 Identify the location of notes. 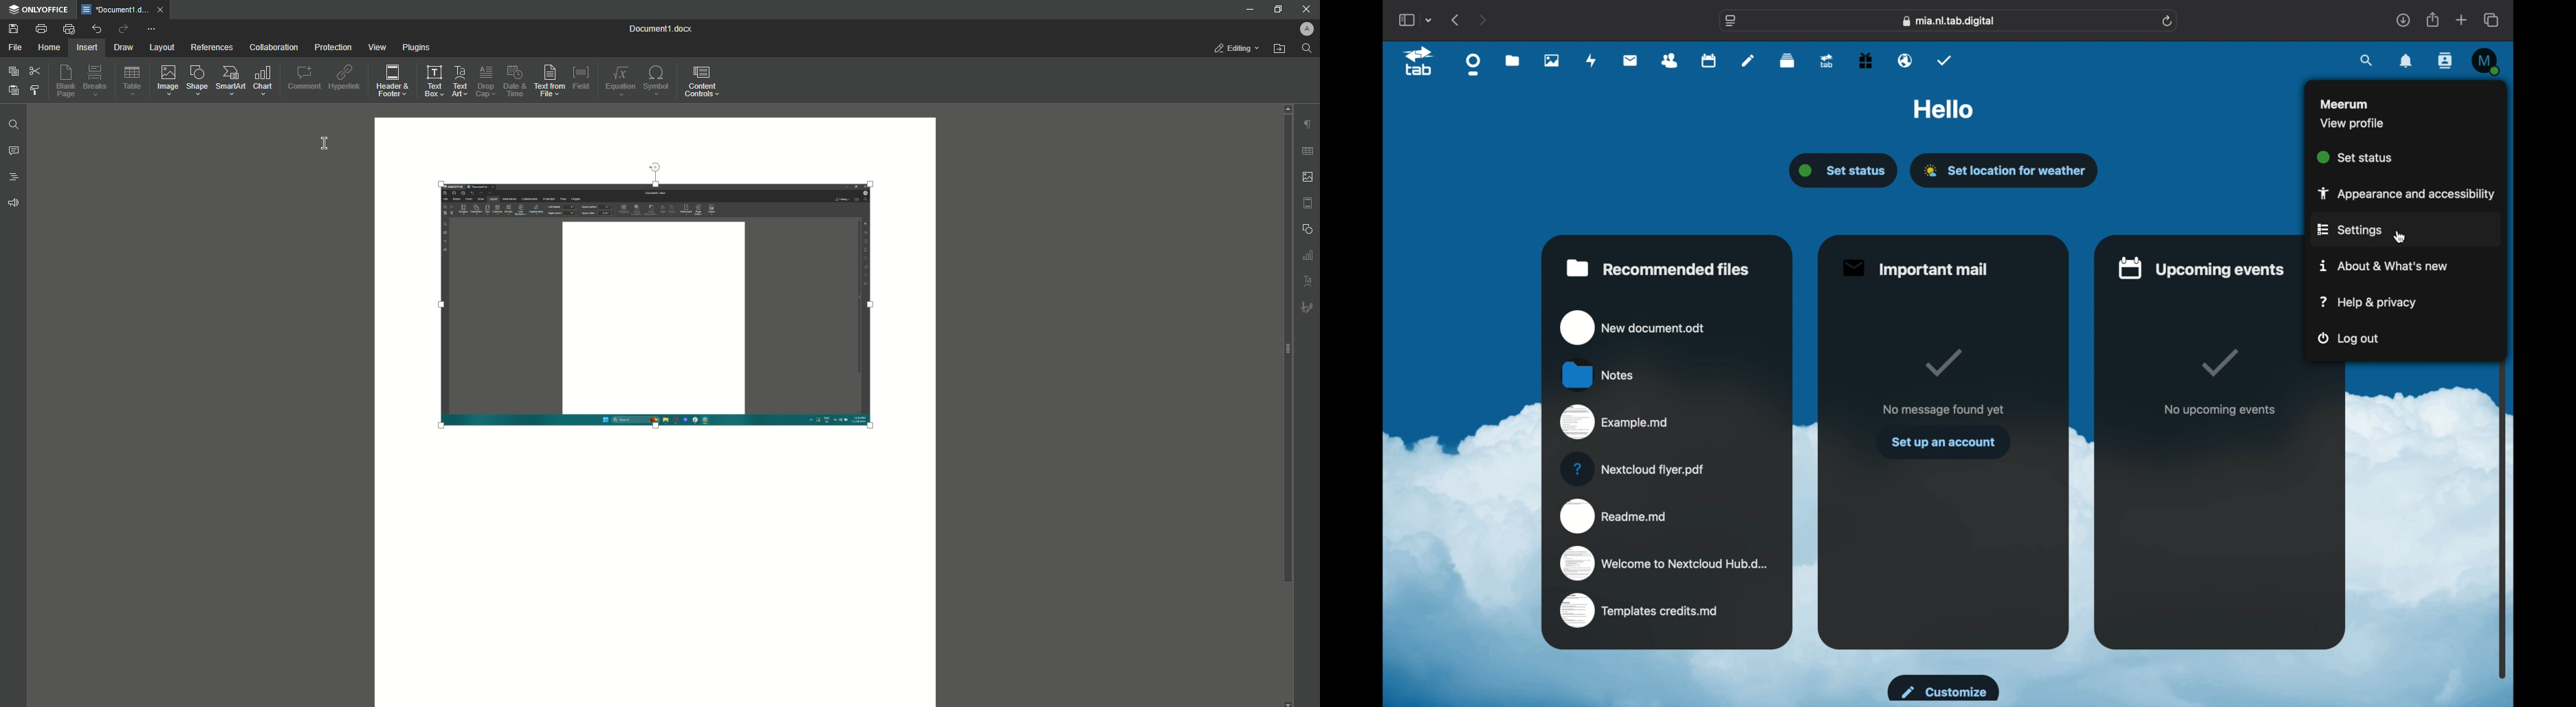
(1599, 374).